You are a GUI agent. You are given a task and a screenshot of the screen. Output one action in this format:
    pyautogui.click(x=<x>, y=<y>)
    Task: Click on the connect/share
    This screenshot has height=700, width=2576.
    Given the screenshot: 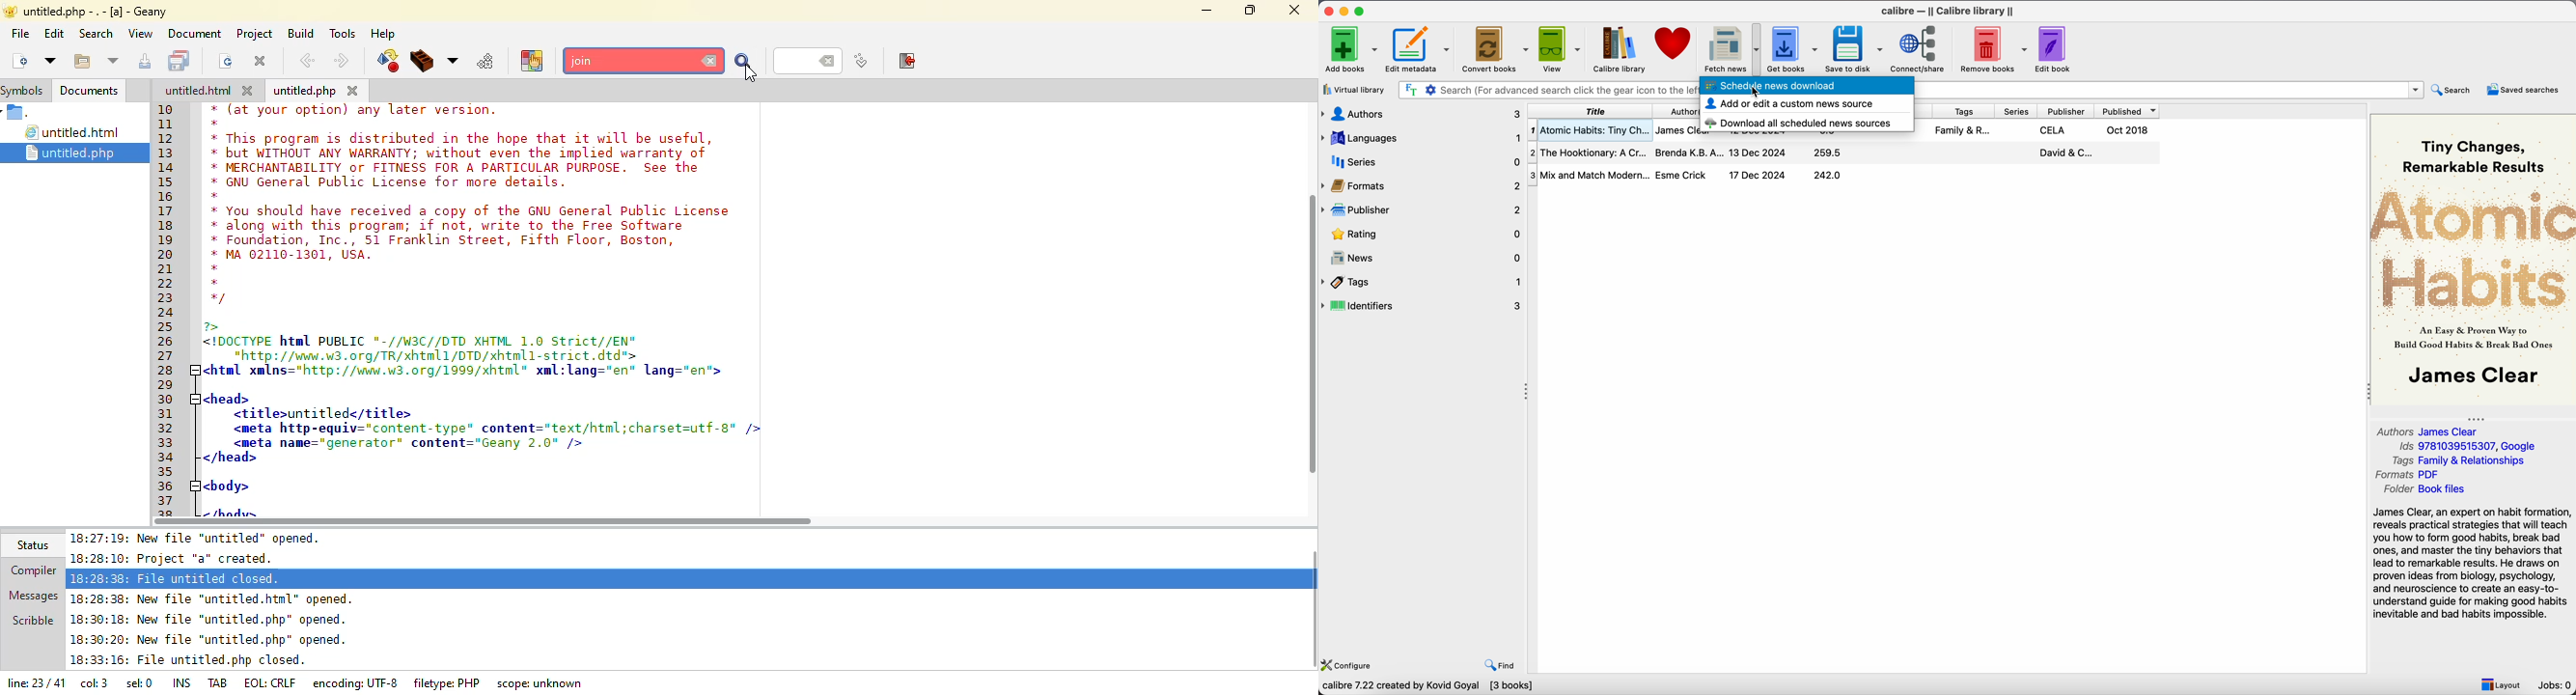 What is the action you would take?
    pyautogui.click(x=1920, y=48)
    